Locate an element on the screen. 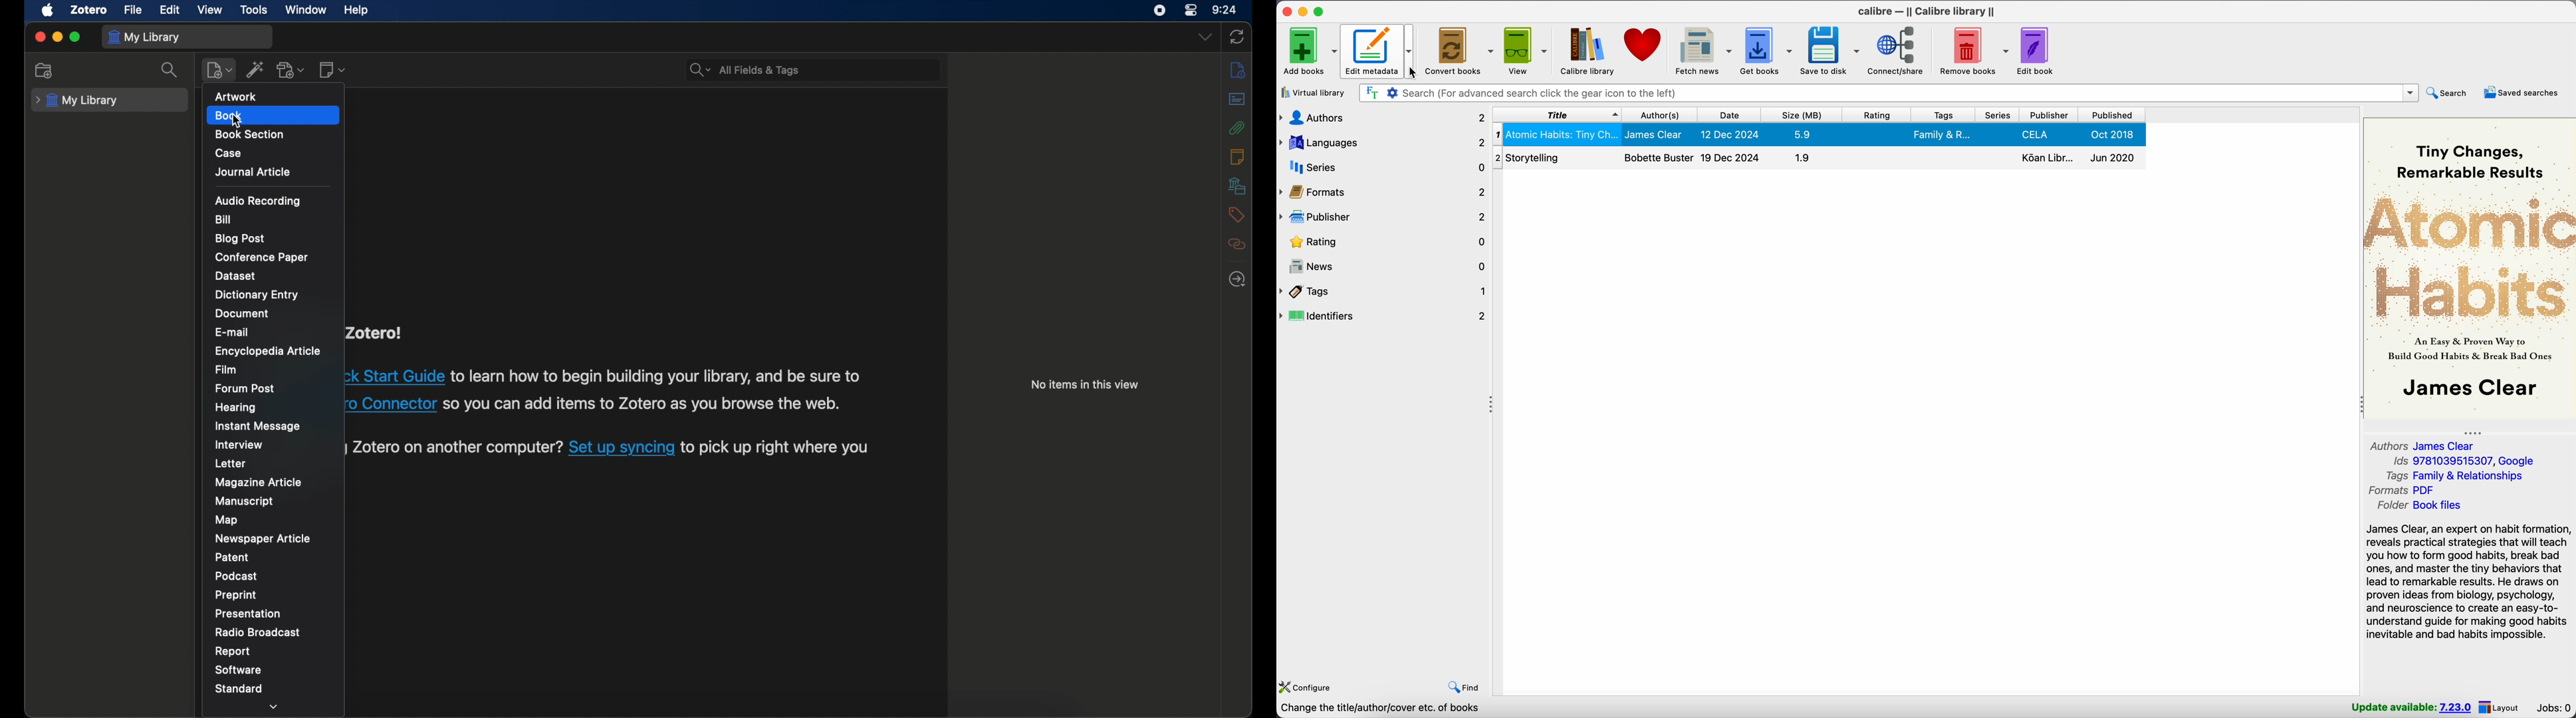  no items in this view is located at coordinates (1084, 386).